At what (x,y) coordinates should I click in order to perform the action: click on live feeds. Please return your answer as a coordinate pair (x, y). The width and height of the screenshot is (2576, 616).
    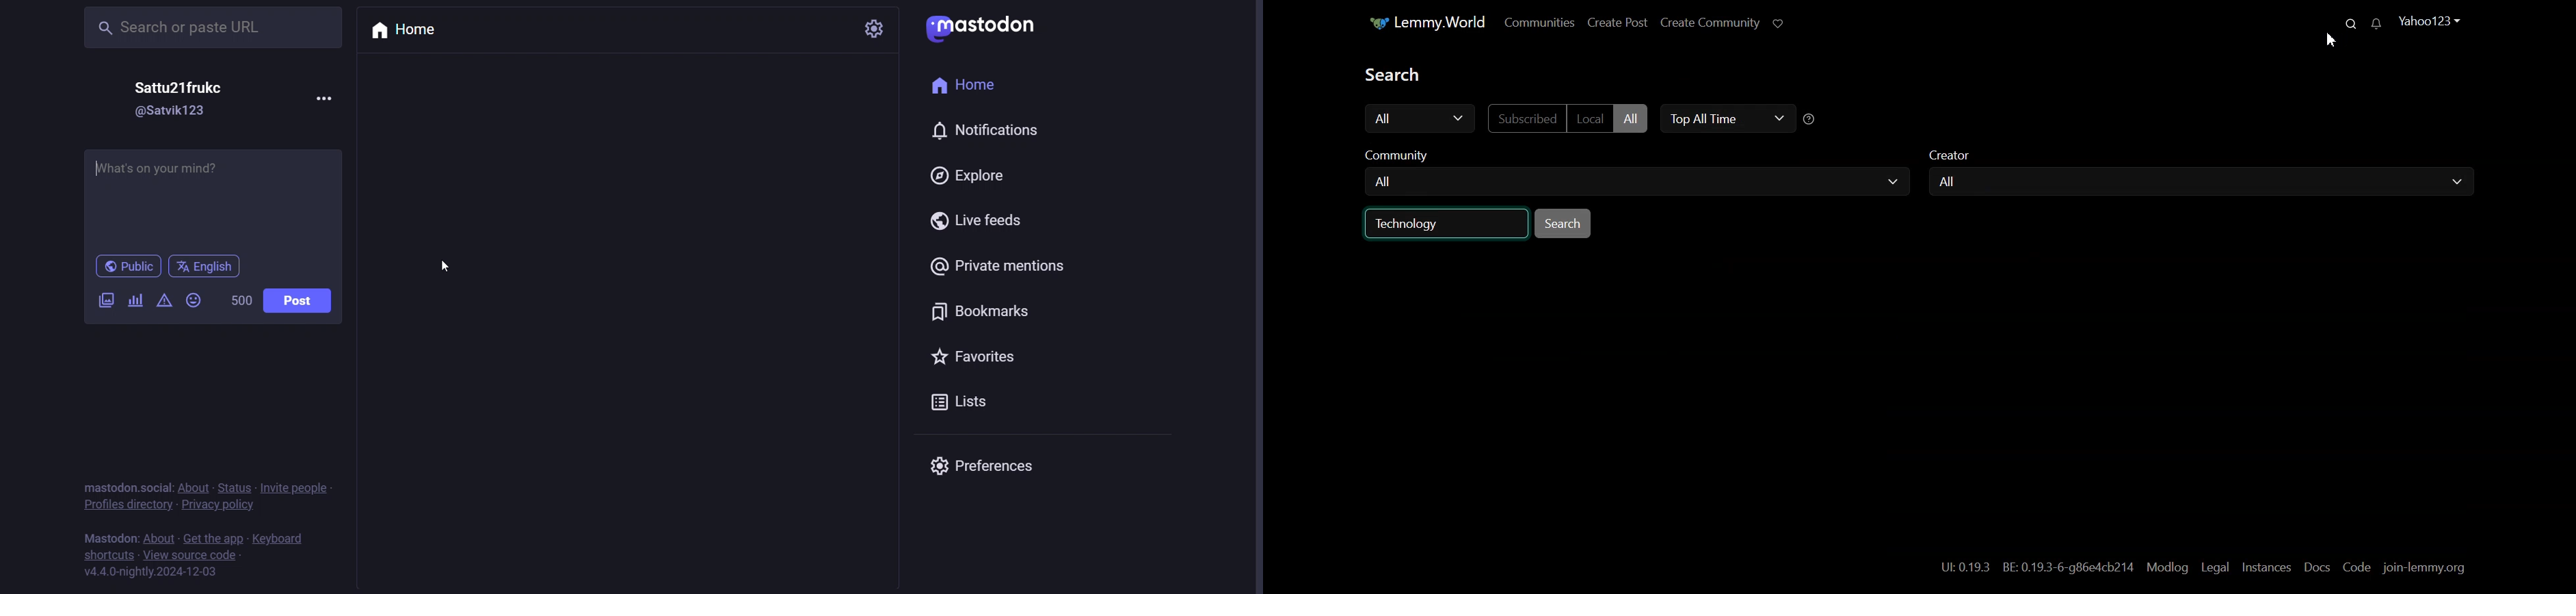
    Looking at the image, I should click on (977, 221).